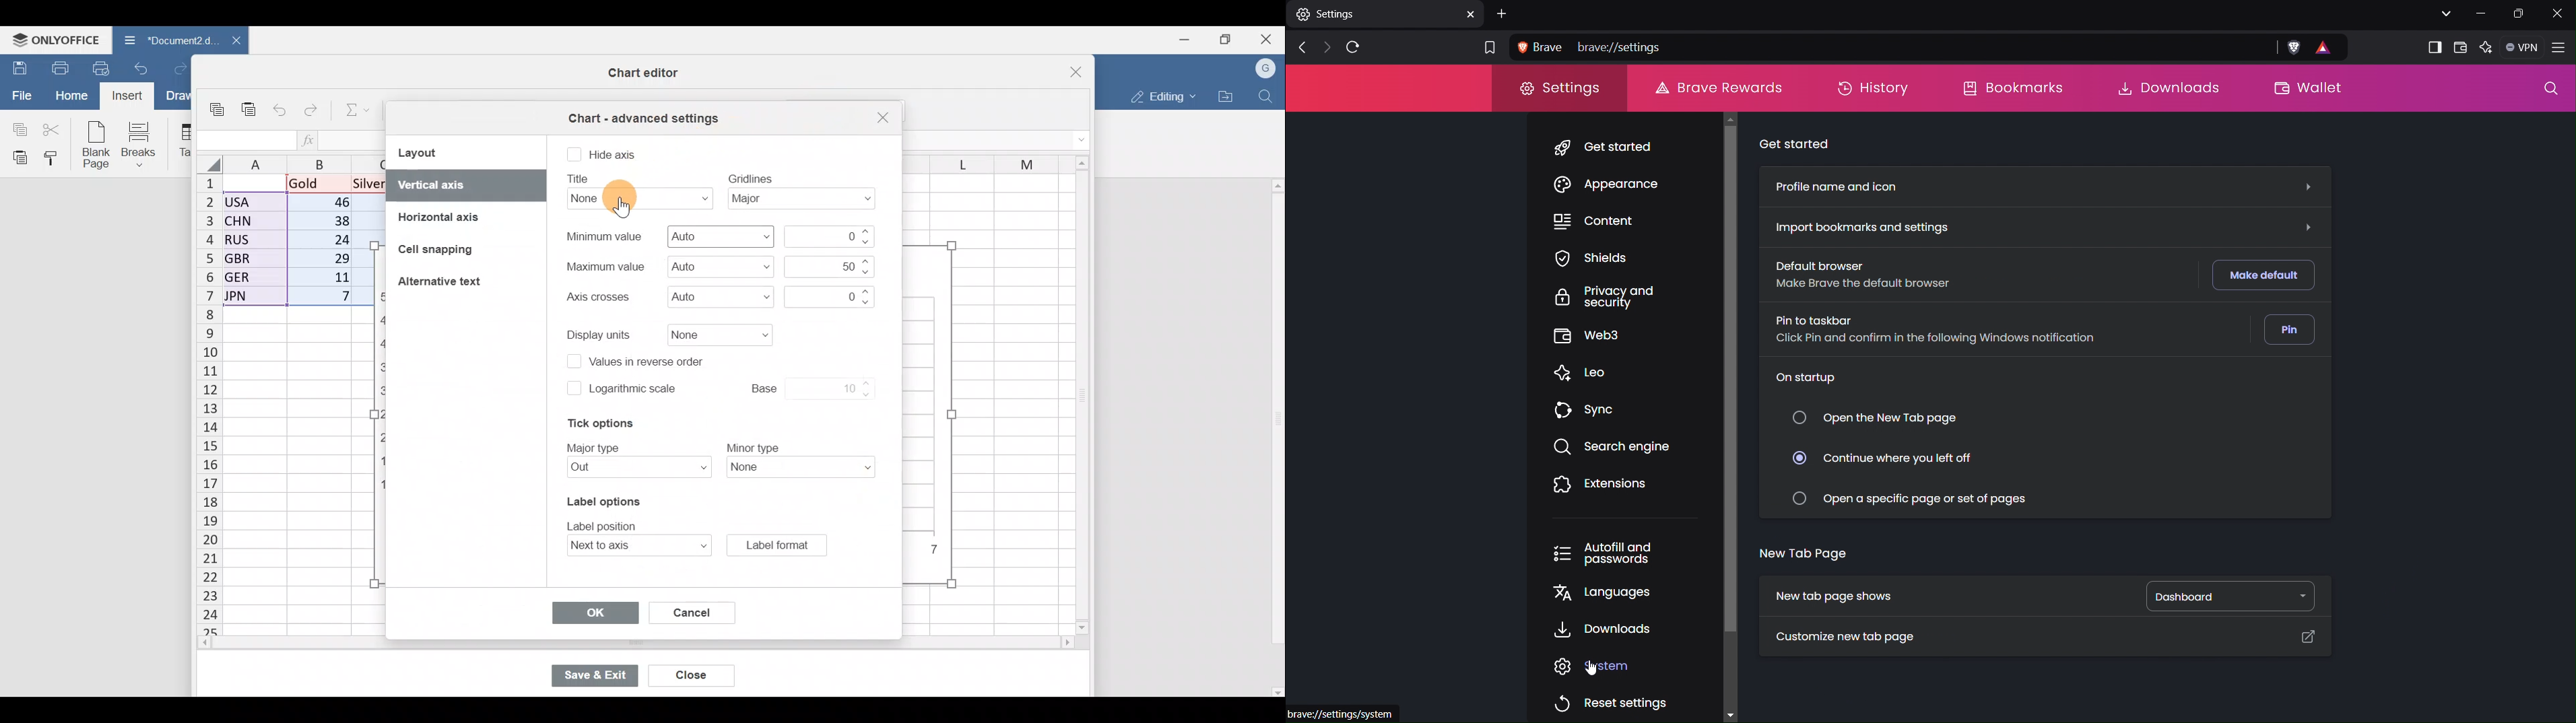  What do you see at coordinates (463, 185) in the screenshot?
I see `Vertical axis` at bounding box center [463, 185].